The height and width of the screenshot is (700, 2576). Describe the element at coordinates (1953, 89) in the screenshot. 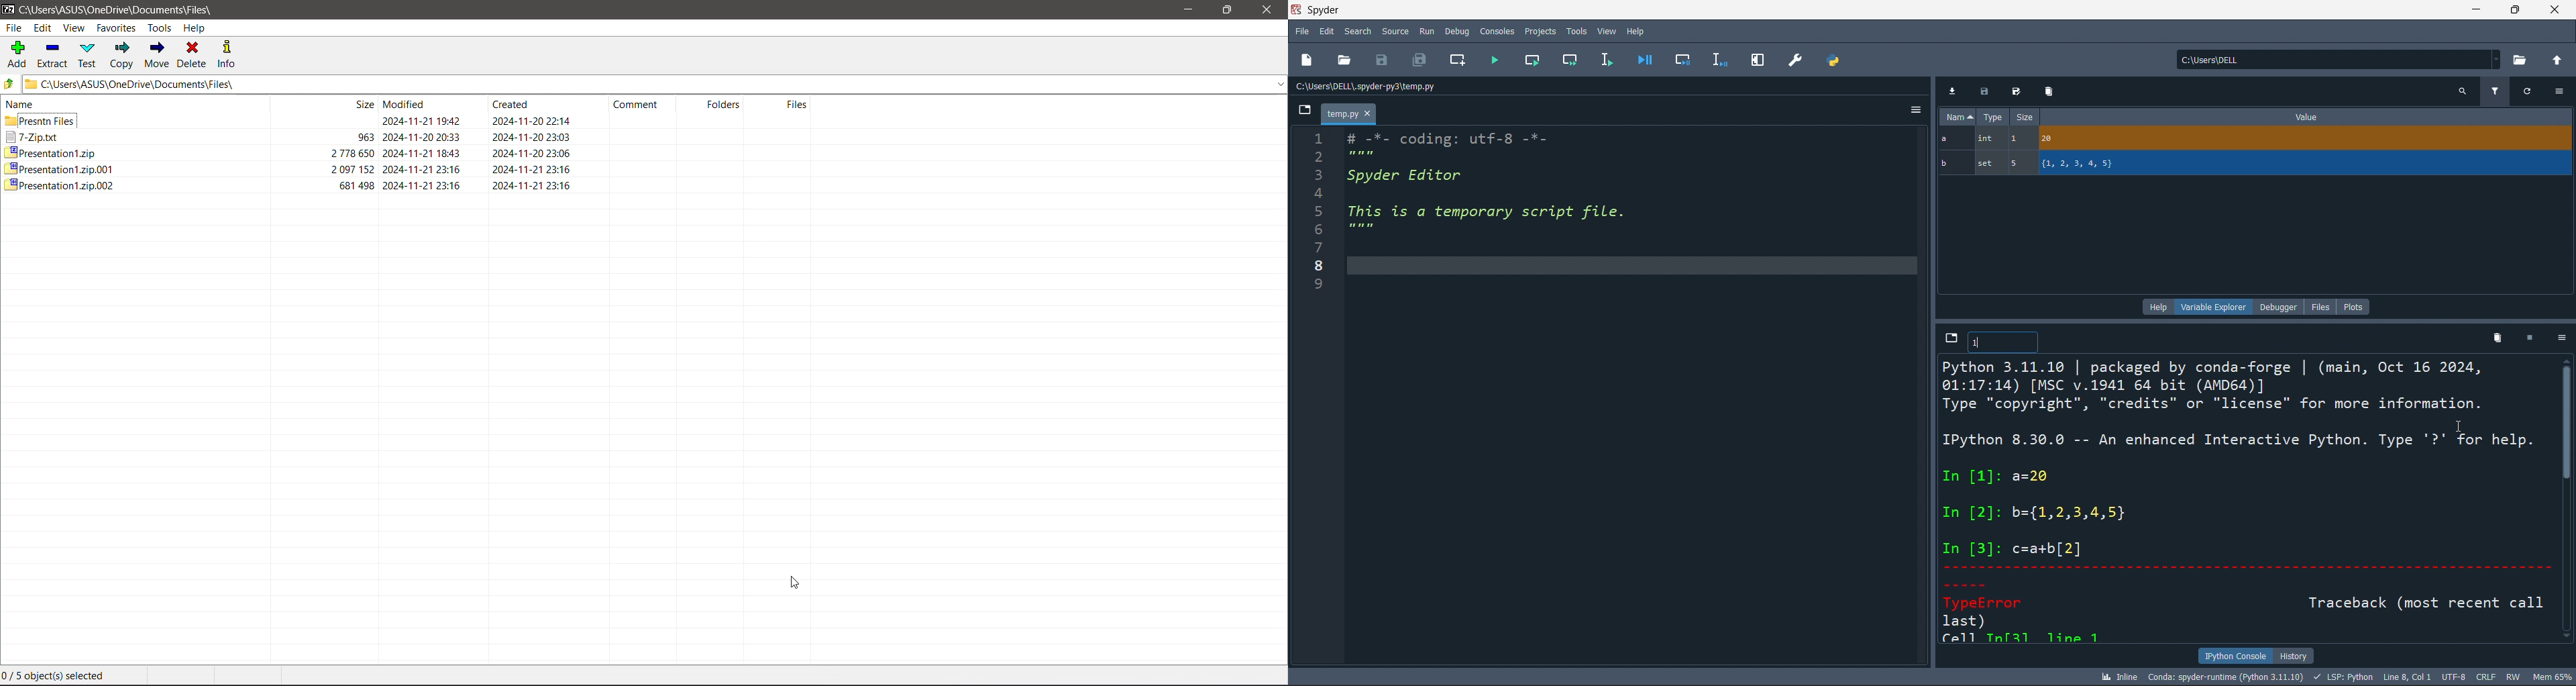

I see `import data` at that location.